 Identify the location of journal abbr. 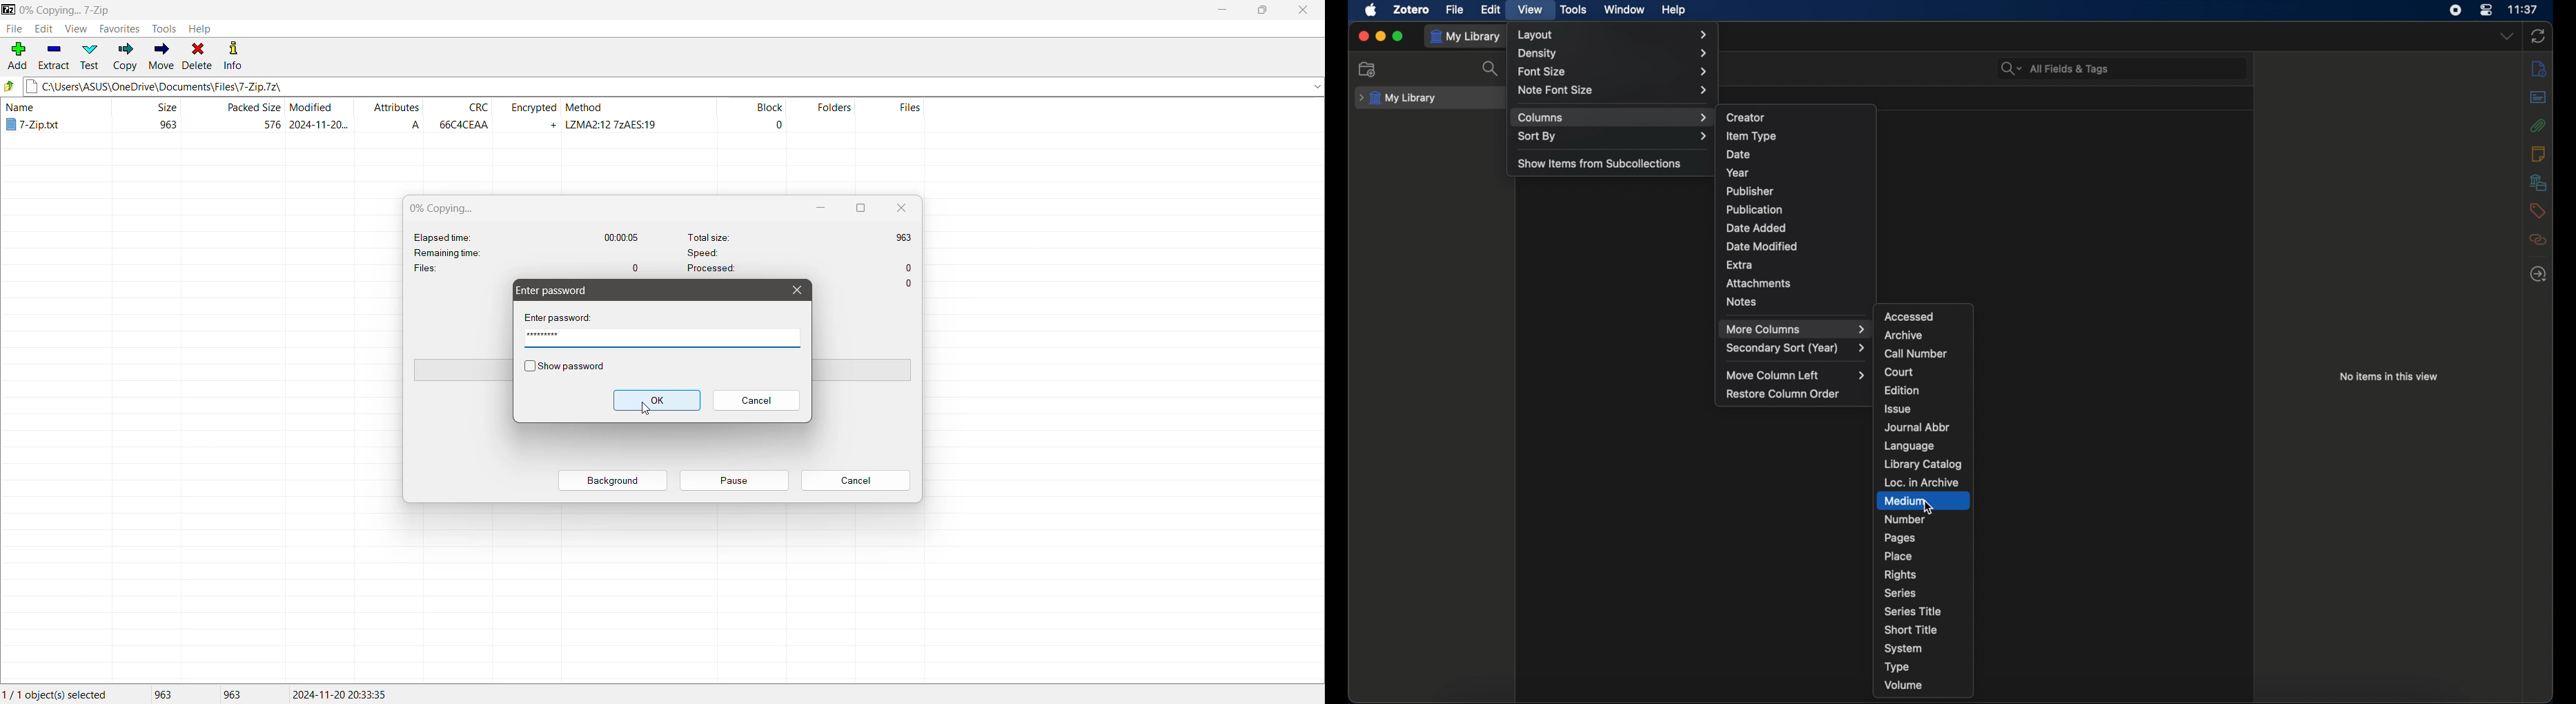
(1917, 427).